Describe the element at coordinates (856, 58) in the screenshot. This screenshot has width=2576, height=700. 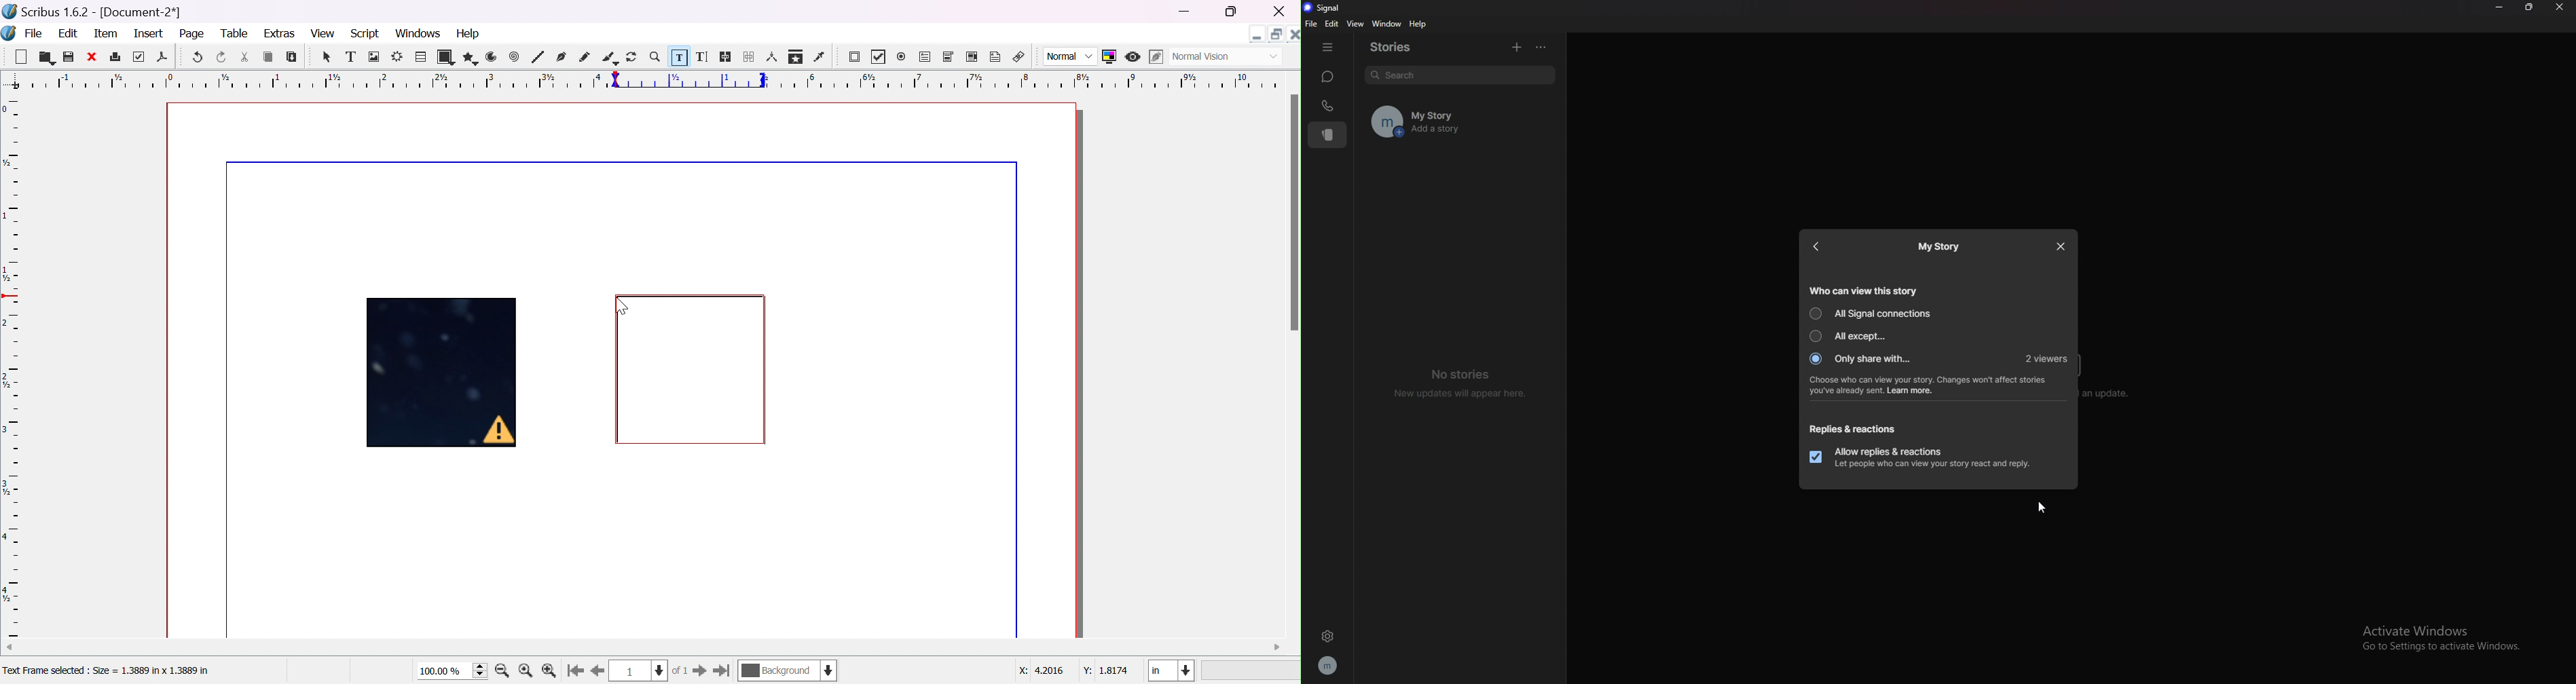
I see `PDF push button` at that location.